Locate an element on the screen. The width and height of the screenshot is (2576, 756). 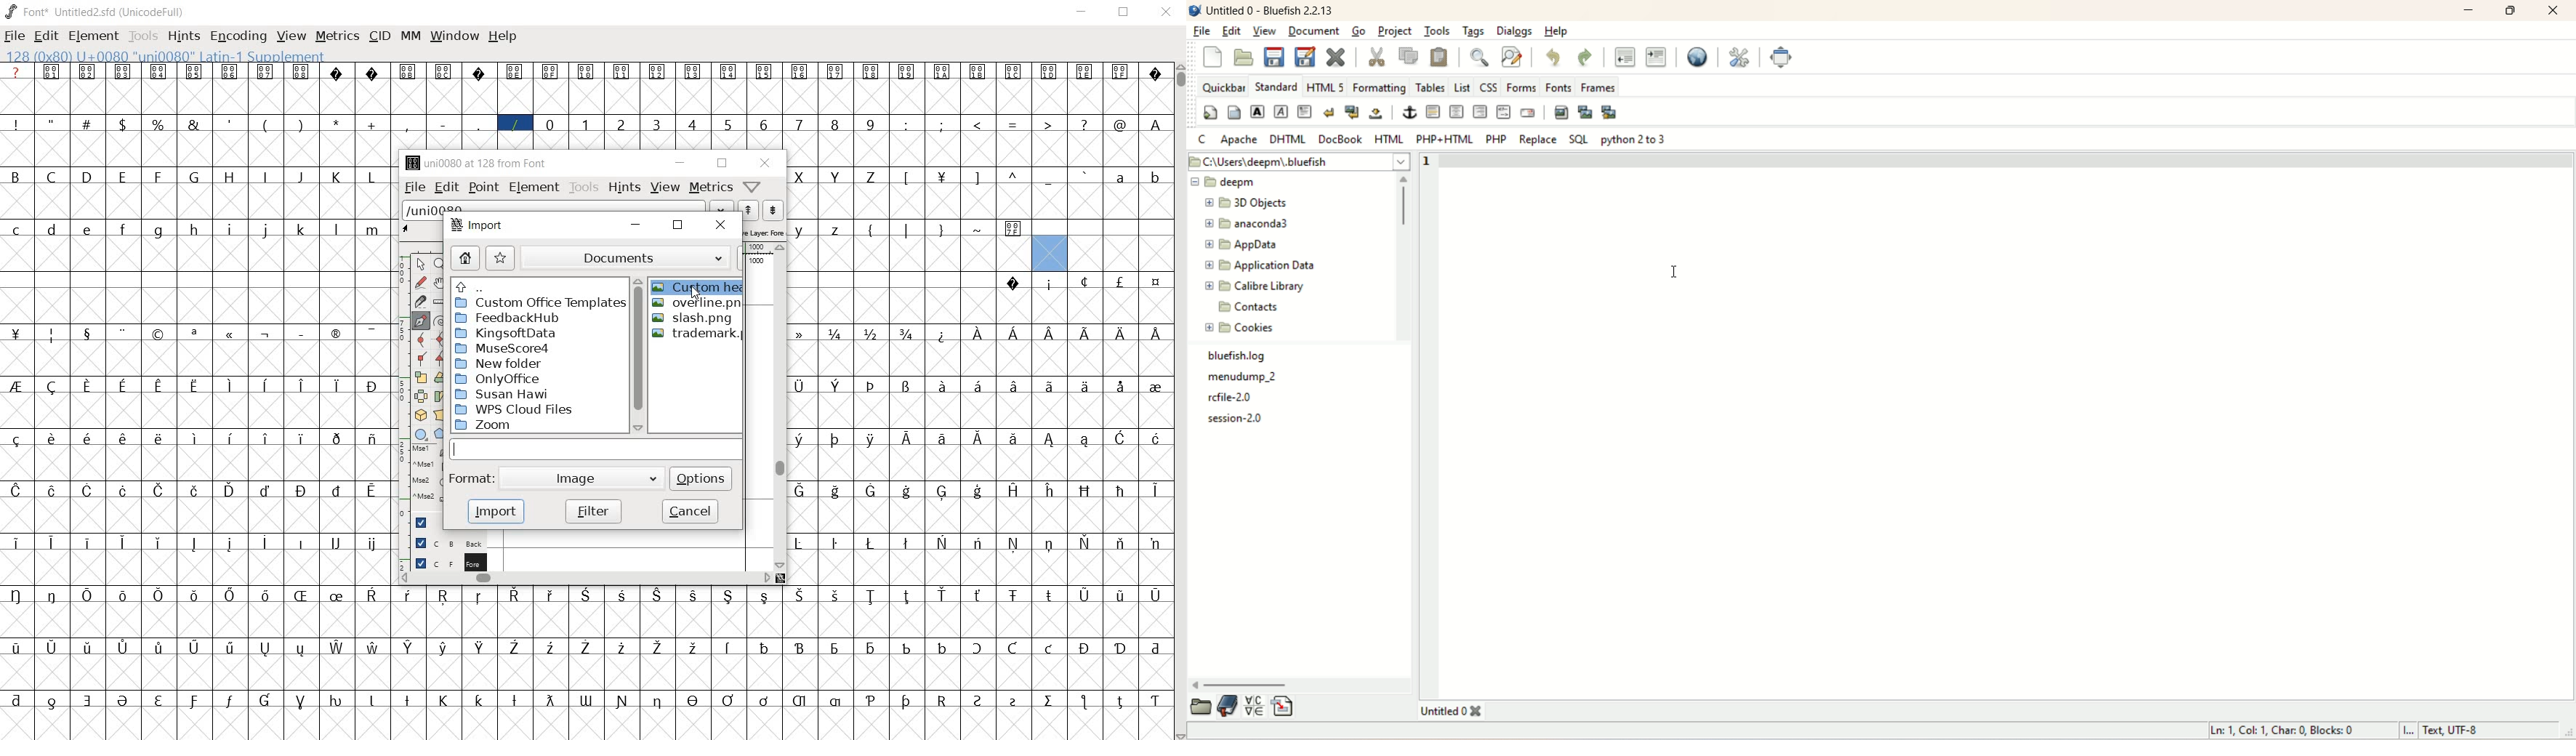
glyph is located at coordinates (337, 386).